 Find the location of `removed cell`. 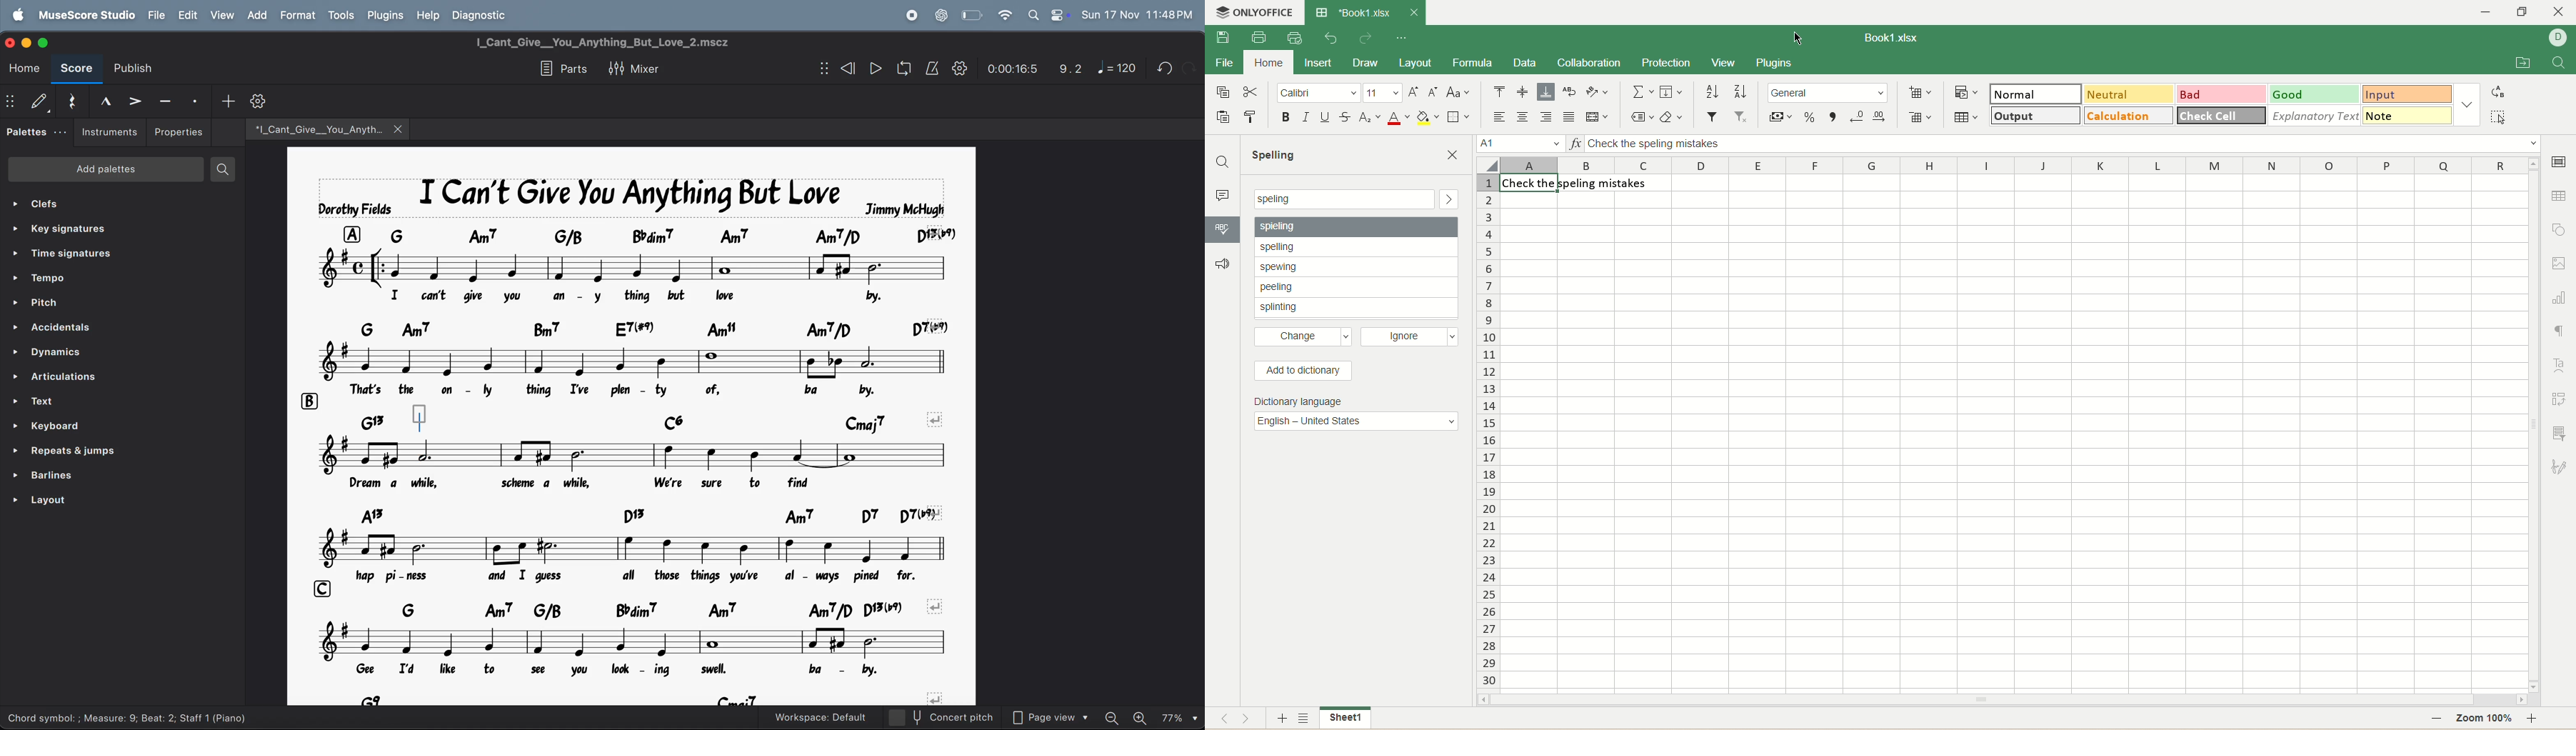

removed cell is located at coordinates (1922, 118).